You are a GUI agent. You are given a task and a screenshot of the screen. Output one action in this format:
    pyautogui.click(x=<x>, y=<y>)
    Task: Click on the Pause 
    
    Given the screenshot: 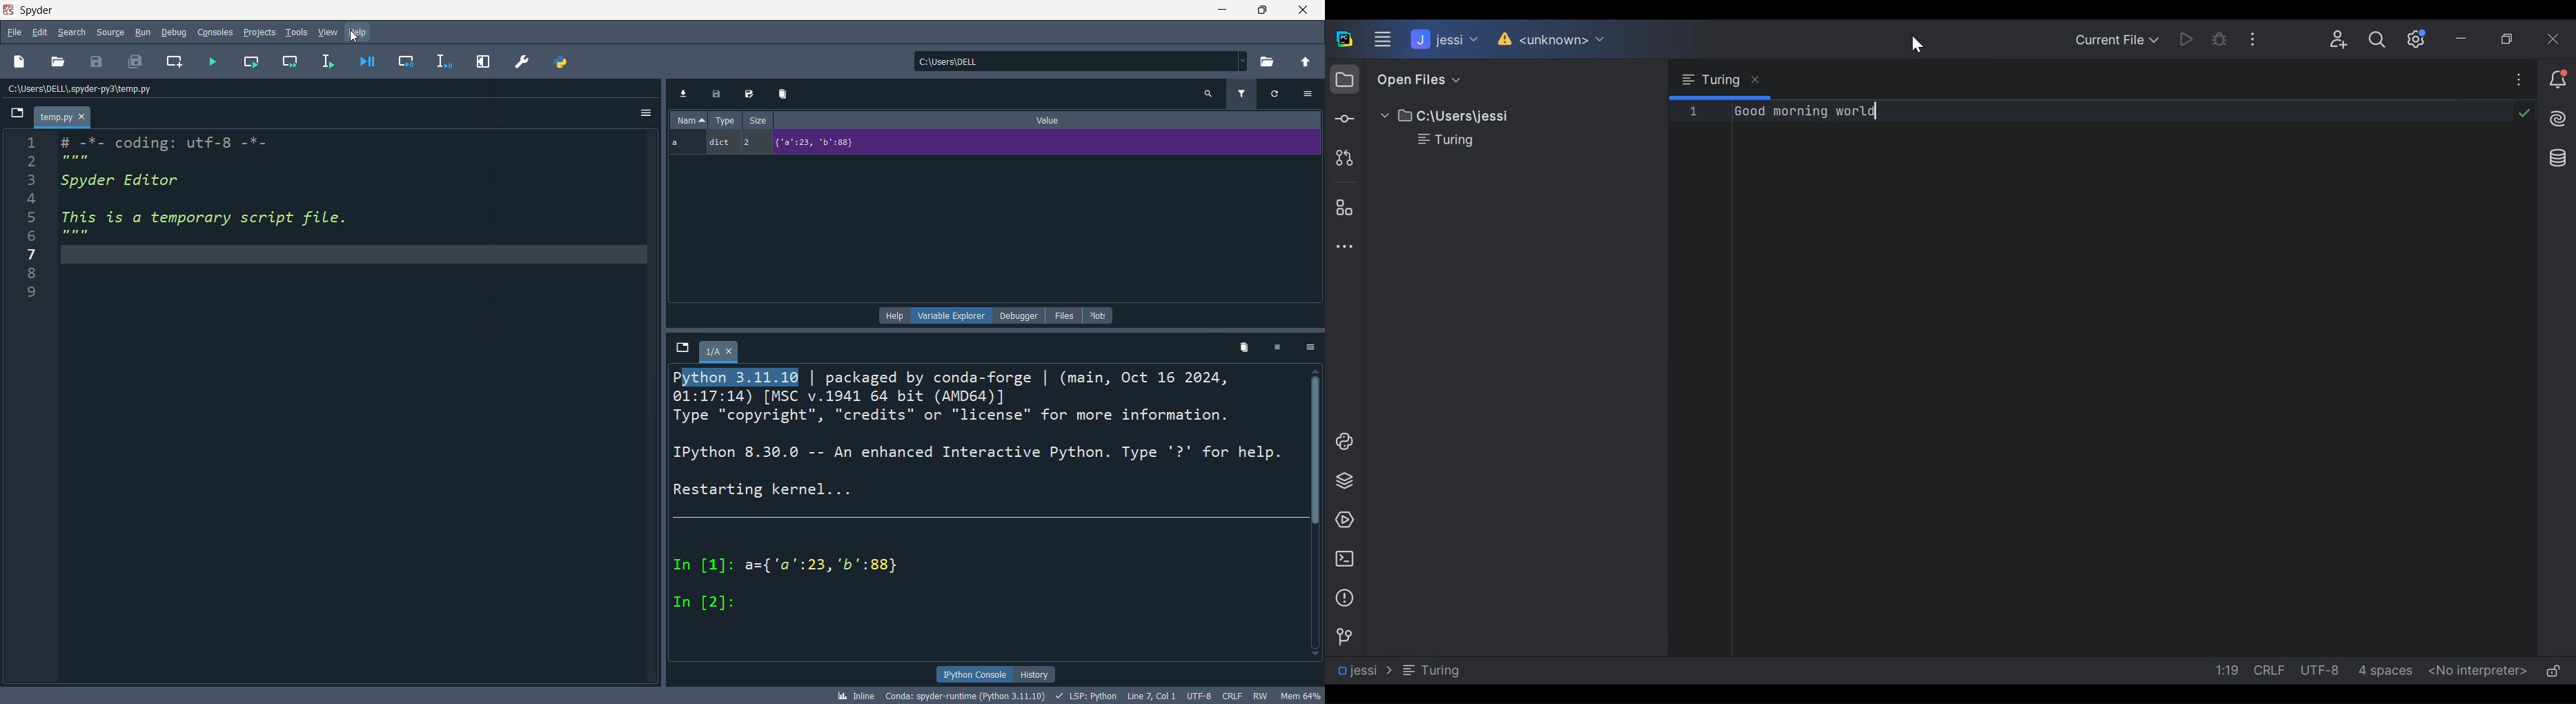 What is the action you would take?
    pyautogui.click(x=1277, y=346)
    